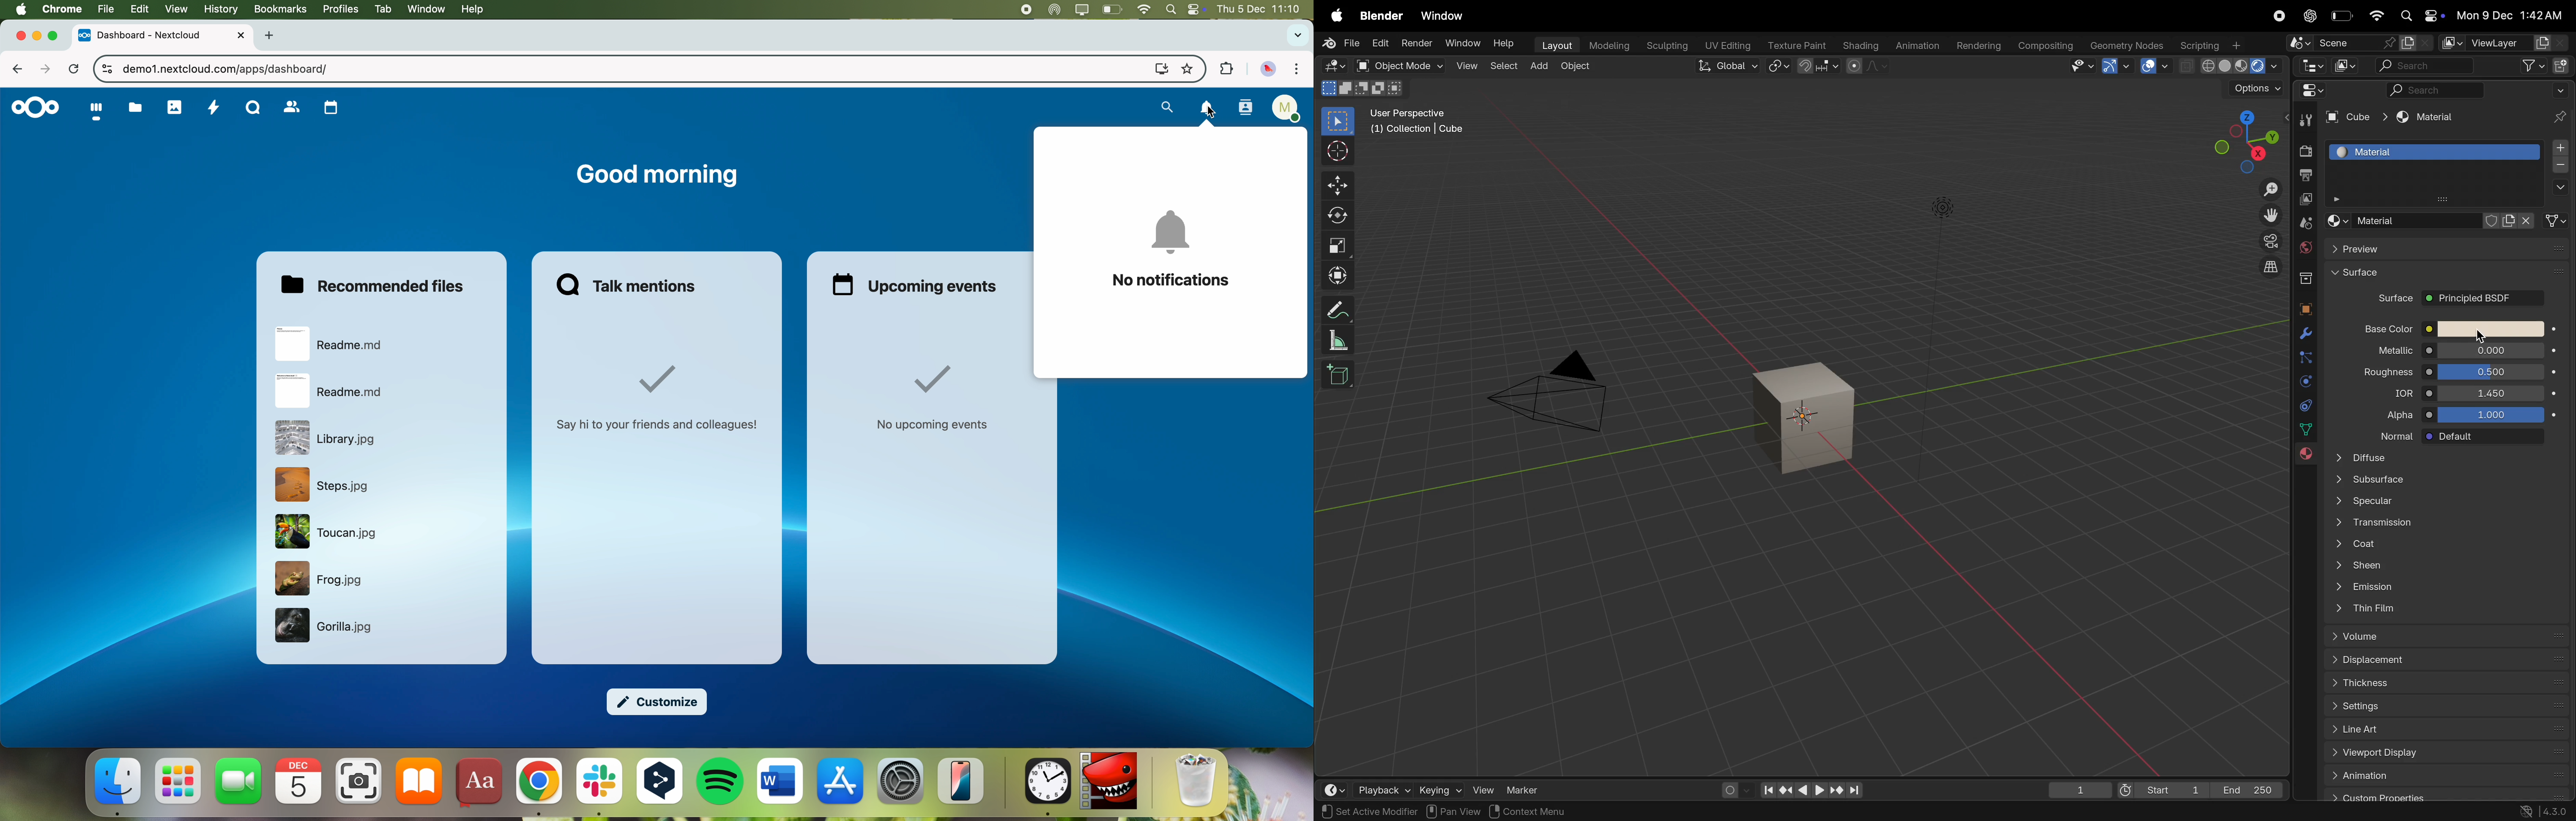 This screenshot has width=2576, height=840. Describe the element at coordinates (15, 35) in the screenshot. I see `close tab` at that location.